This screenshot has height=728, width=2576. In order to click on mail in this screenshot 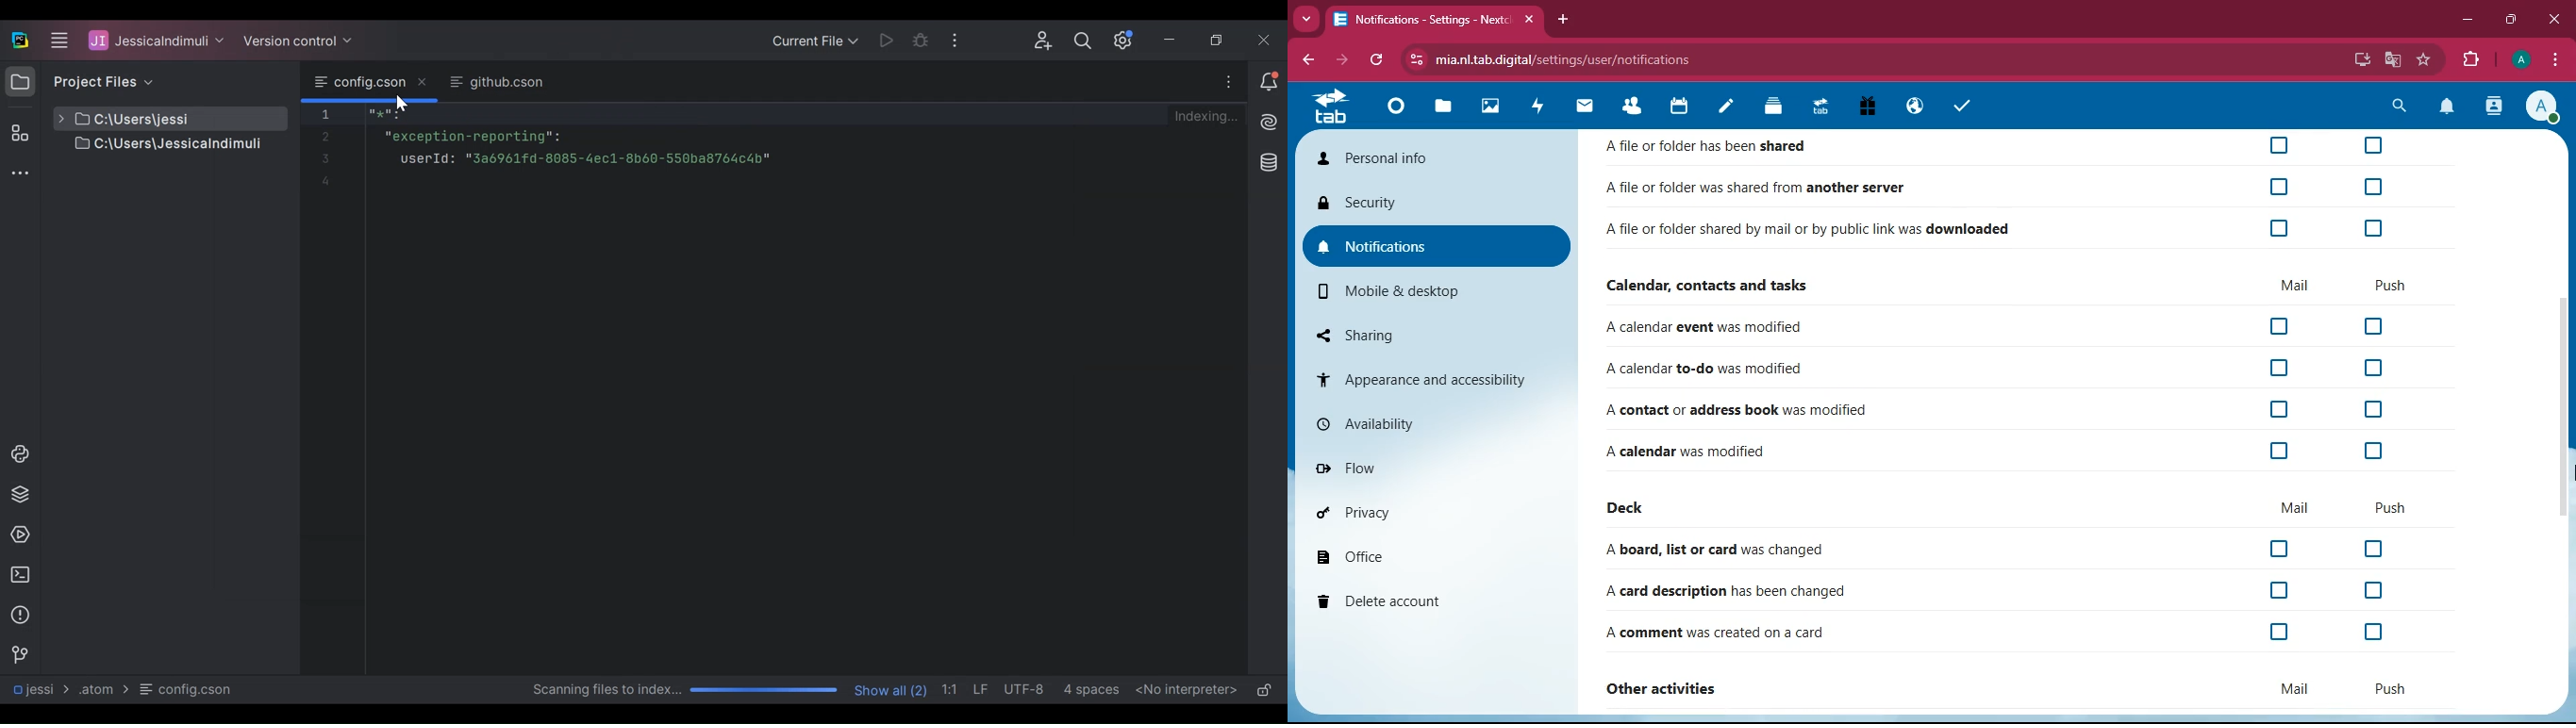, I will do `click(2297, 285)`.